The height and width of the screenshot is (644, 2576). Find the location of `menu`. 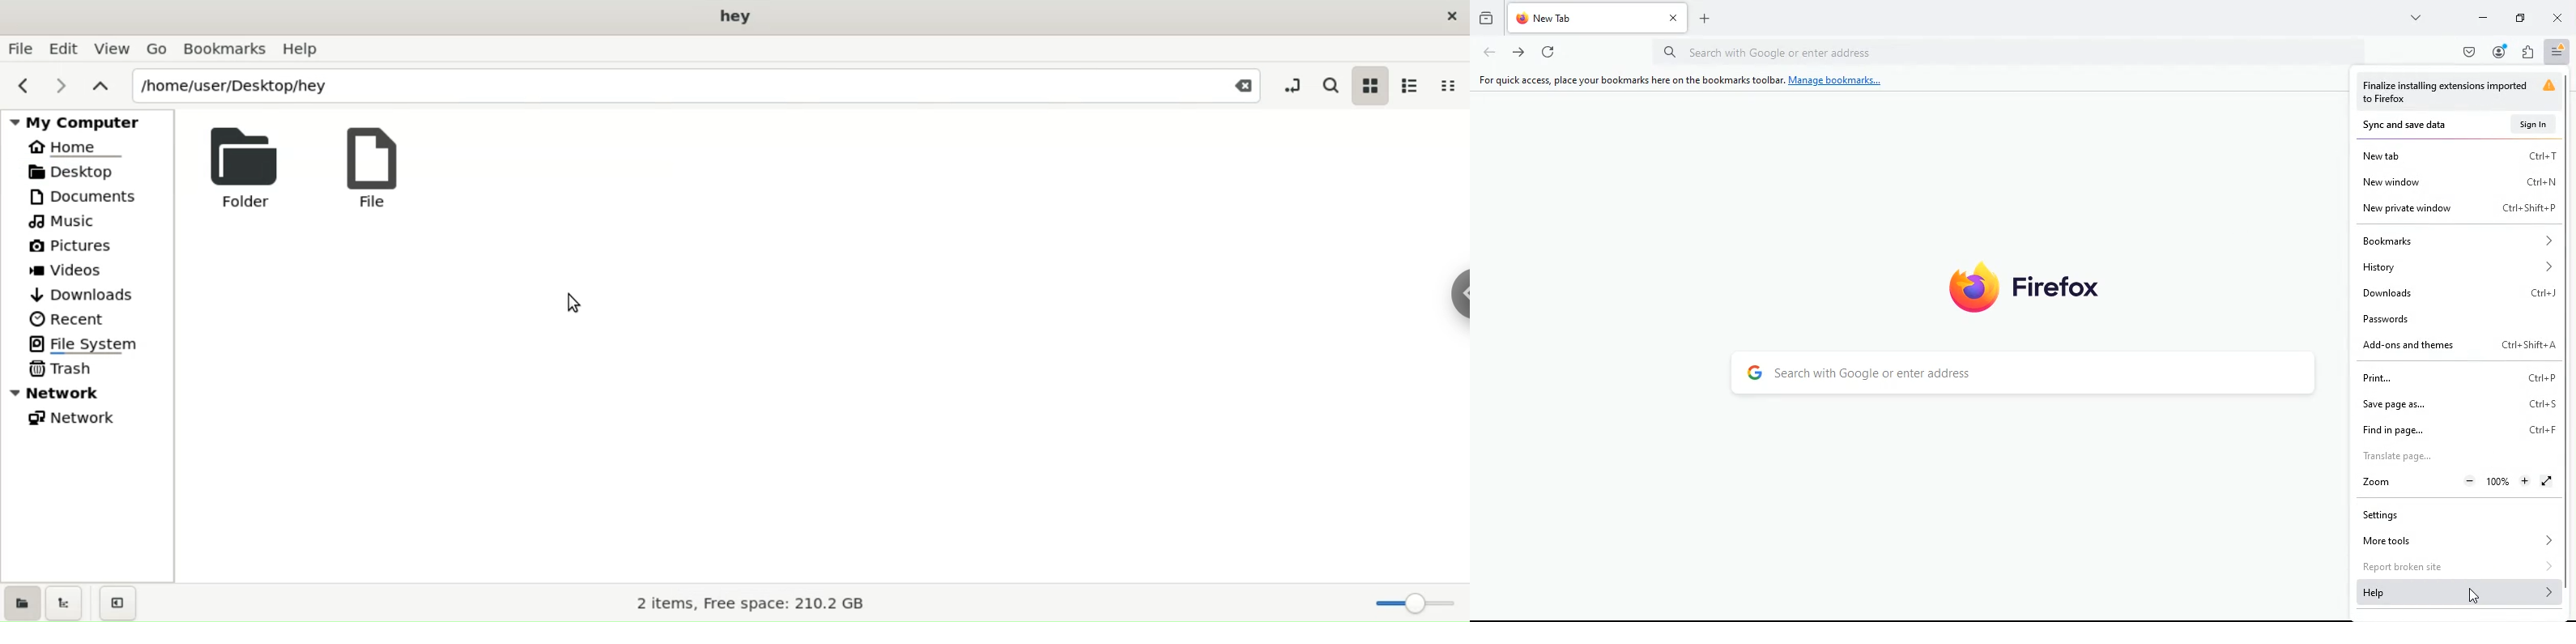

menu is located at coordinates (2558, 53).